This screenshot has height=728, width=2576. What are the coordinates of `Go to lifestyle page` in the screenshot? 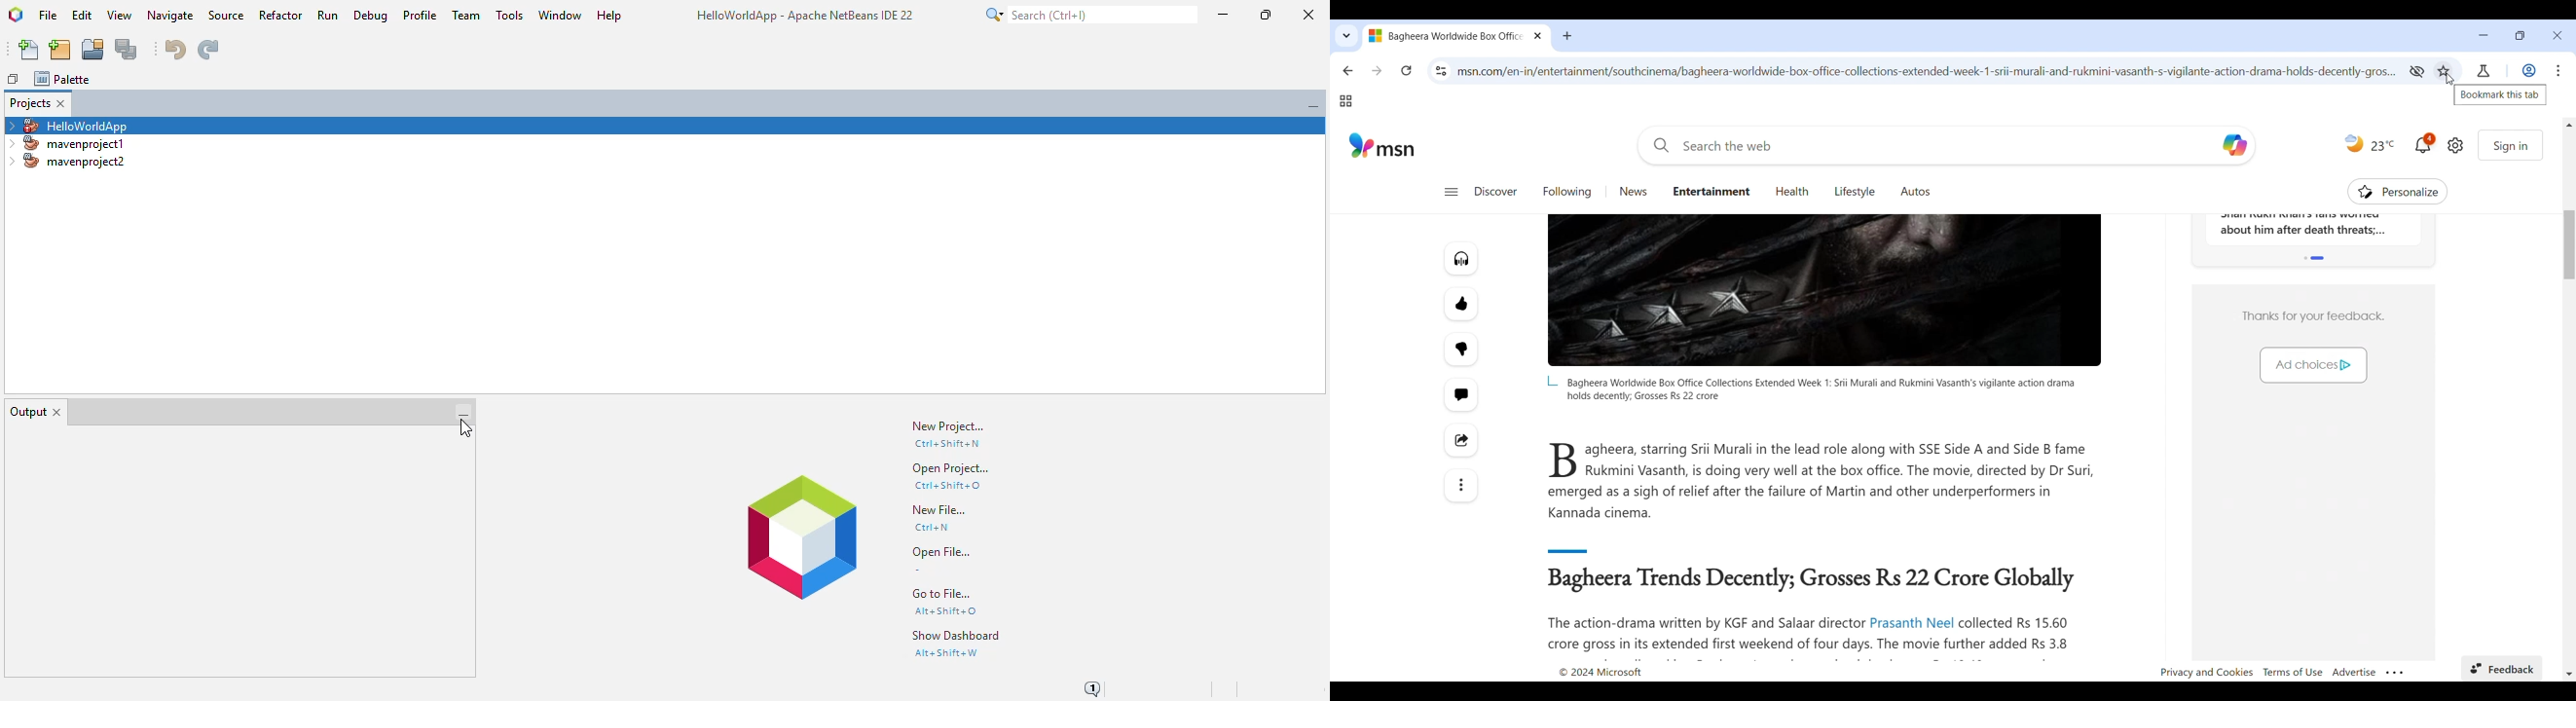 It's located at (1855, 191).